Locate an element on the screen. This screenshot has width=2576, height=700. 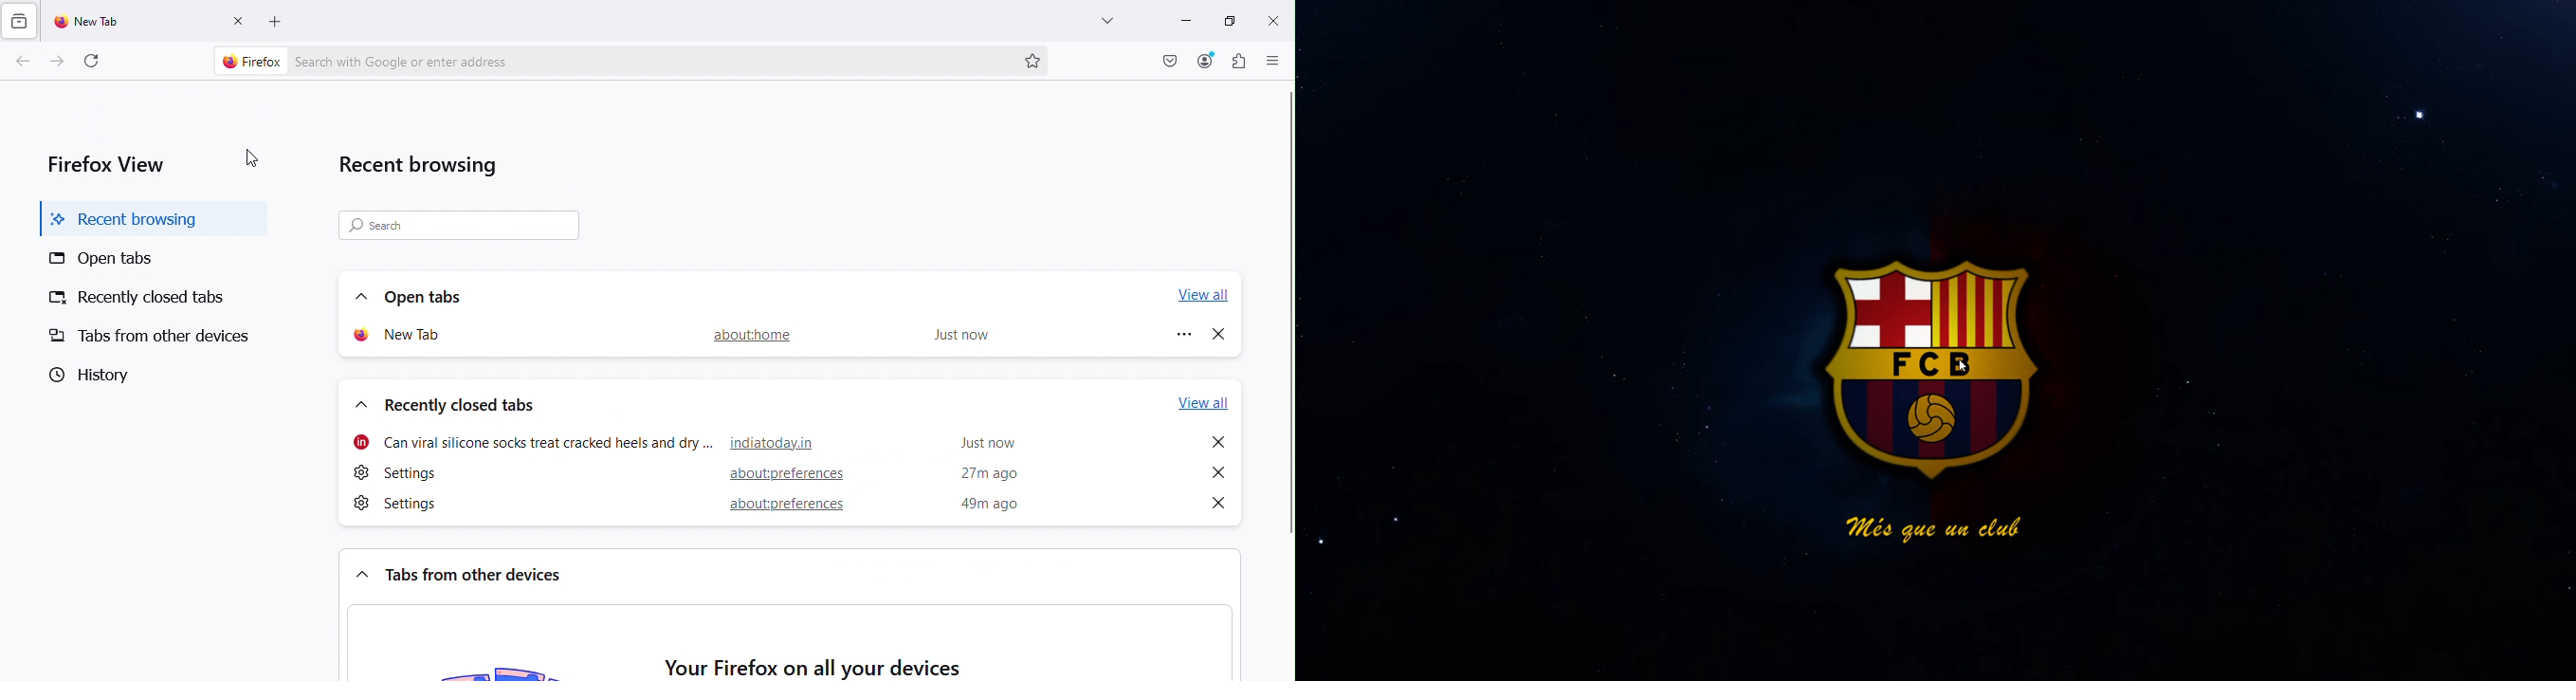
Minimize is located at coordinates (1183, 22).